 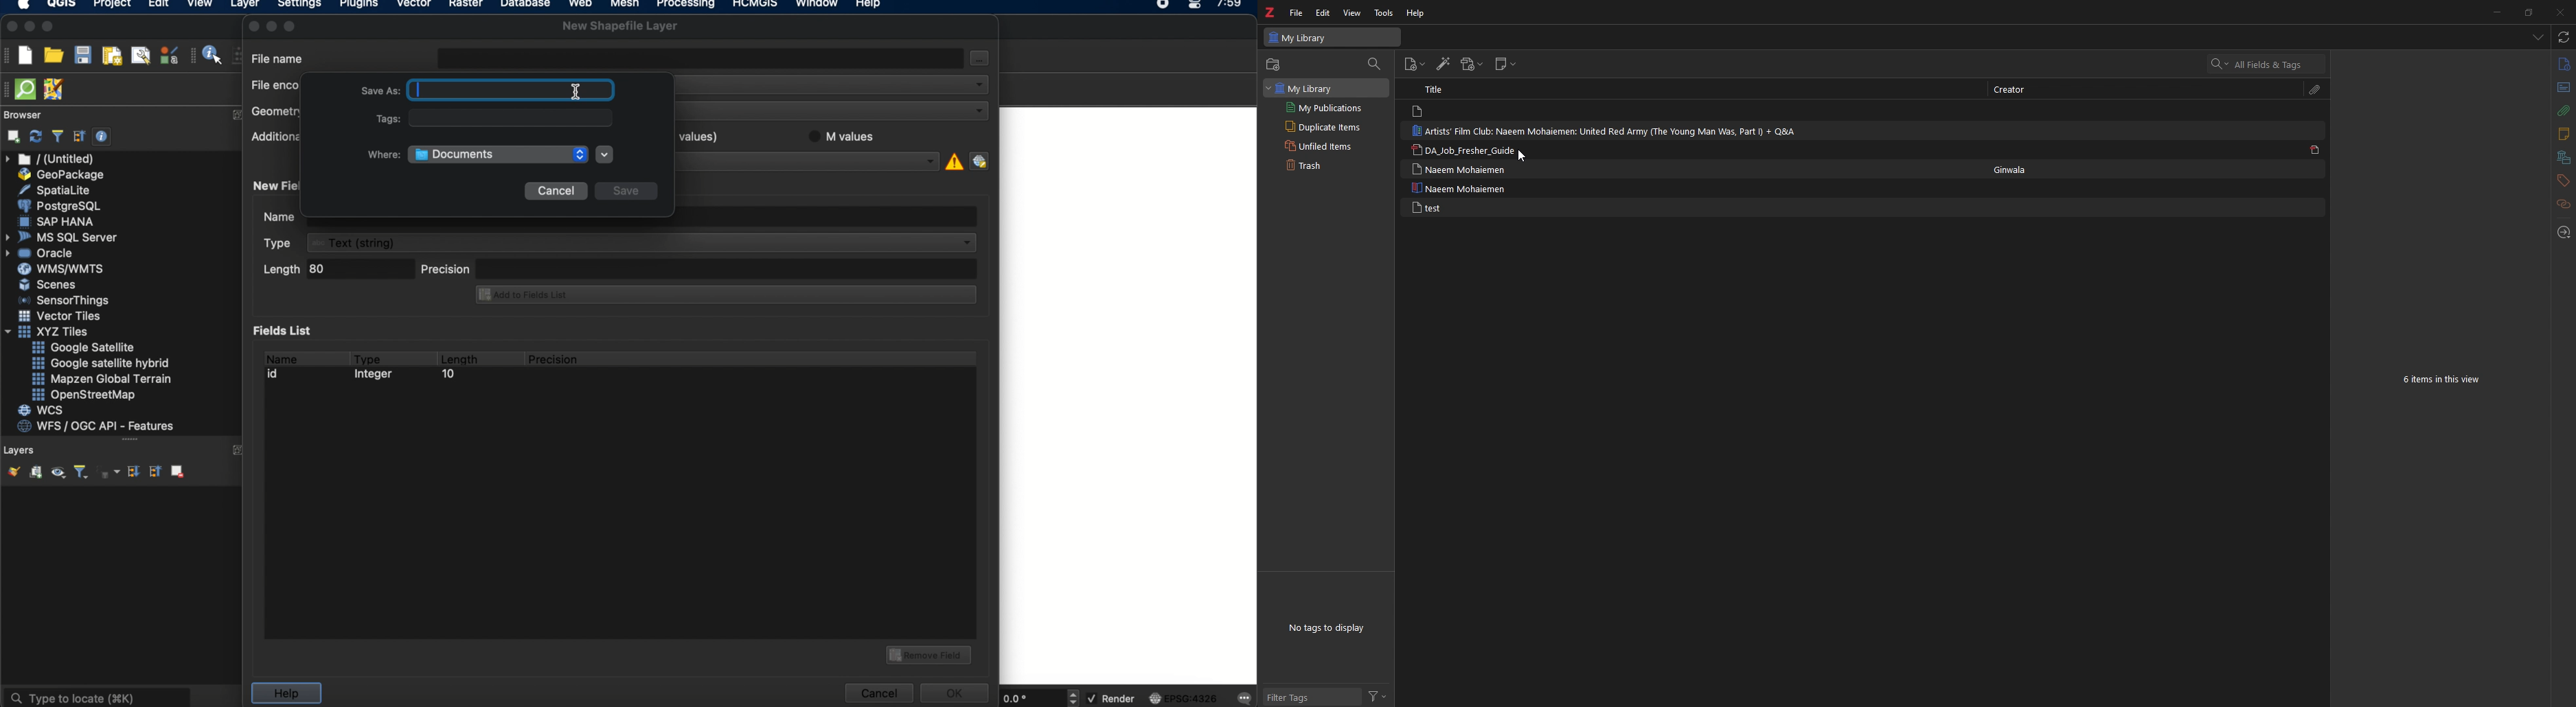 What do you see at coordinates (447, 376) in the screenshot?
I see `10` at bounding box center [447, 376].